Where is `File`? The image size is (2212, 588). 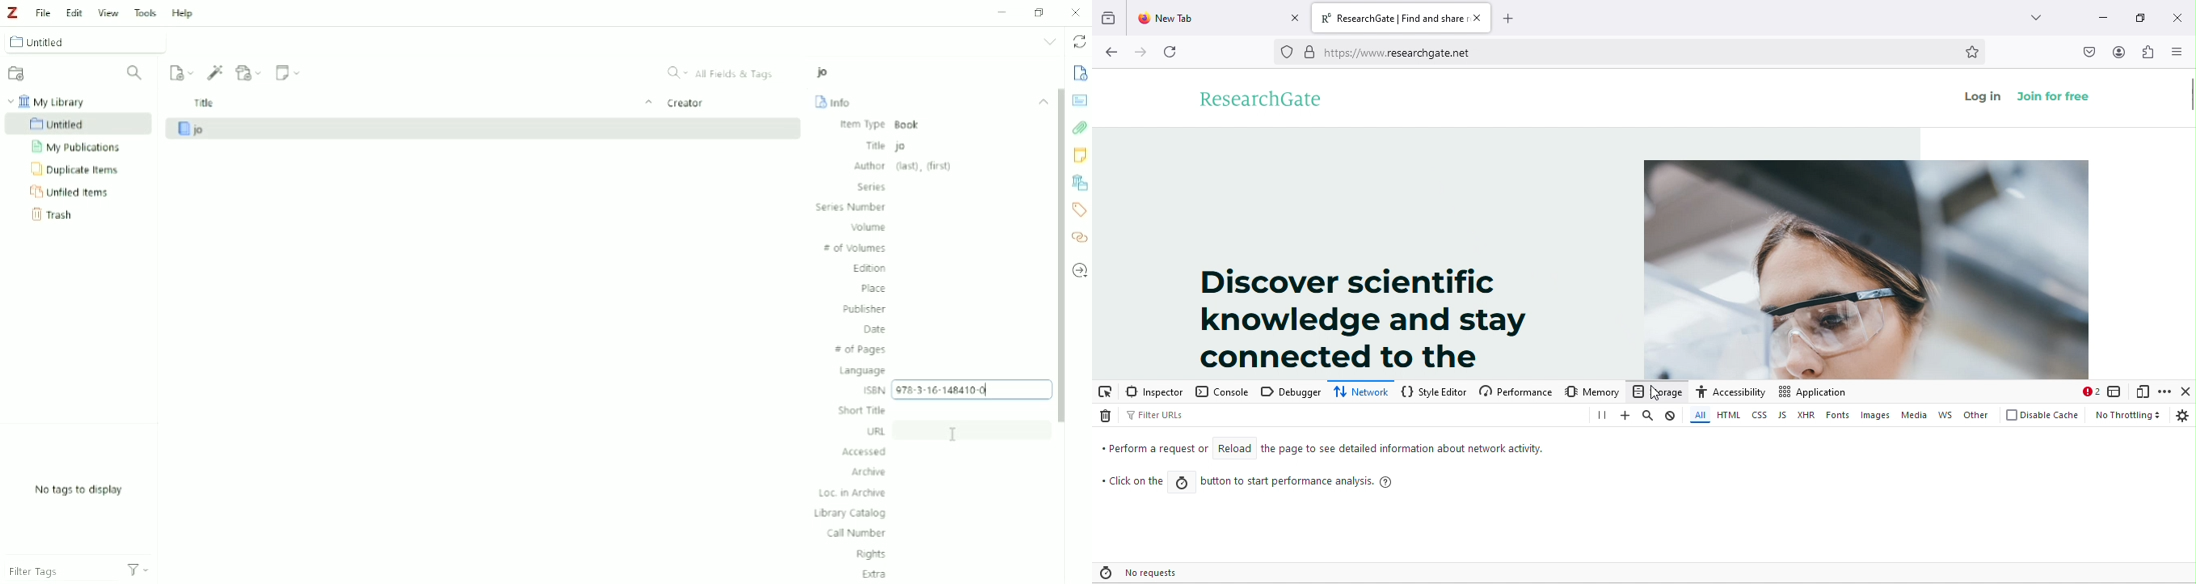
File is located at coordinates (42, 12).